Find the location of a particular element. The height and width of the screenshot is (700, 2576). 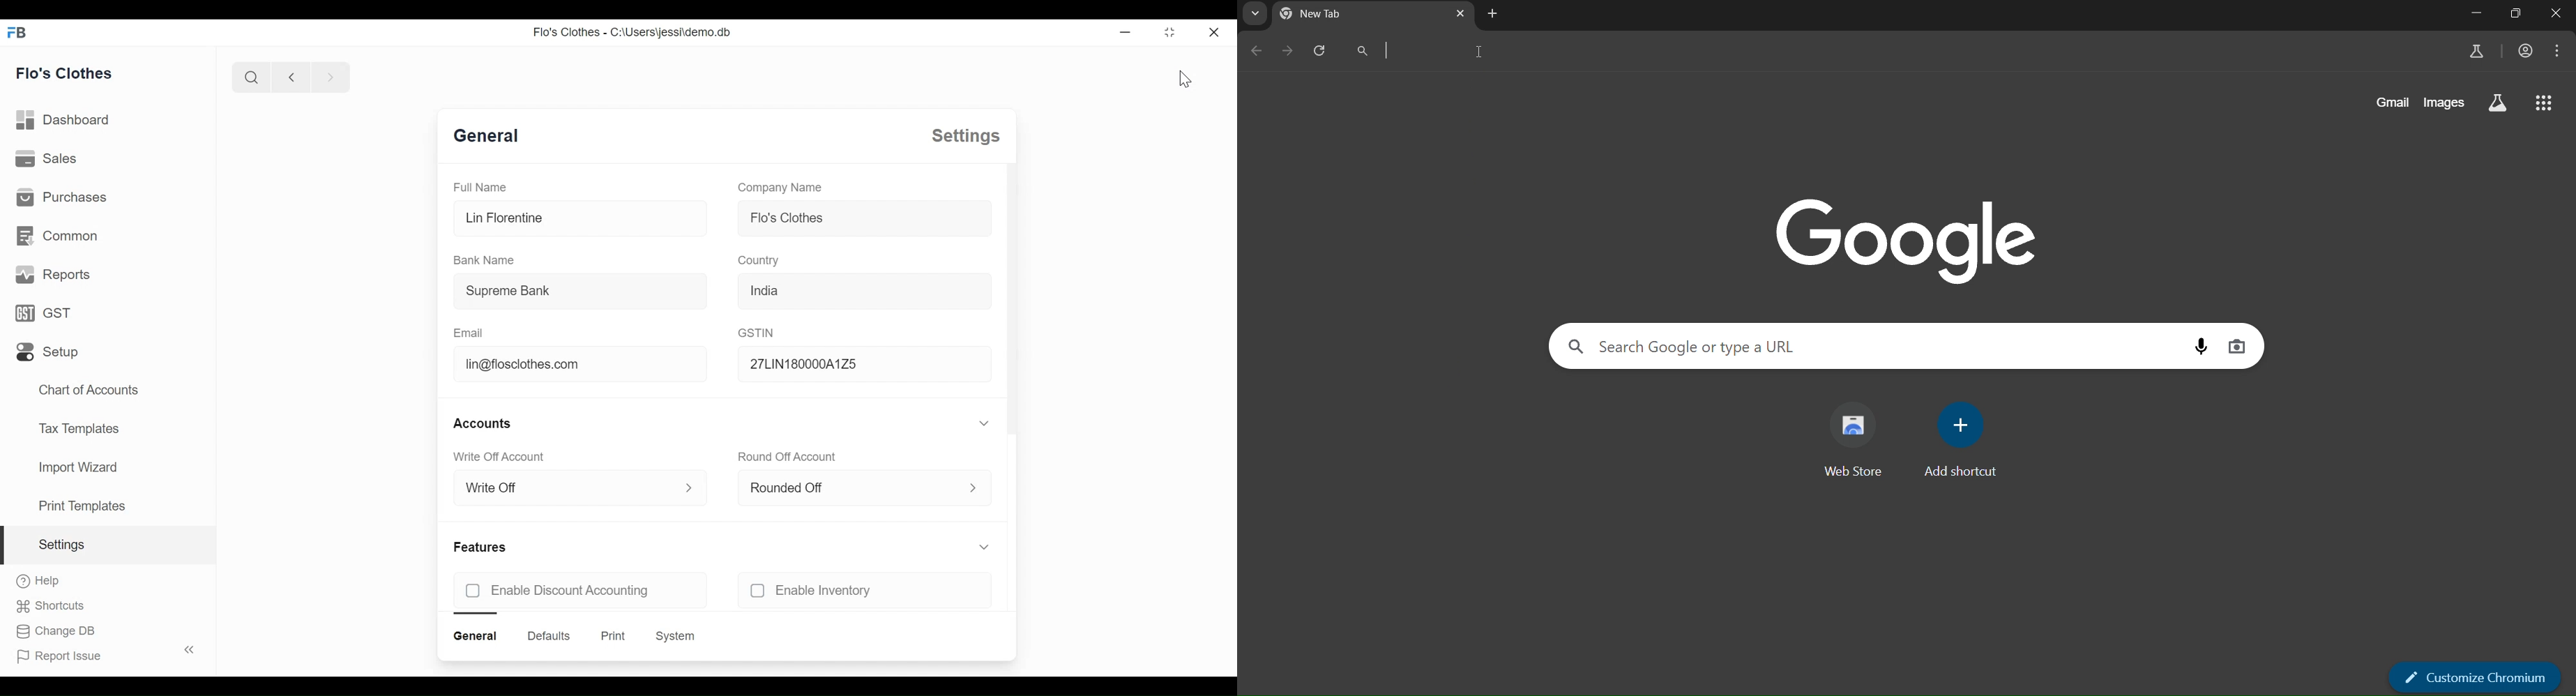

27LIN180000A1Z5 is located at coordinates (835, 365).